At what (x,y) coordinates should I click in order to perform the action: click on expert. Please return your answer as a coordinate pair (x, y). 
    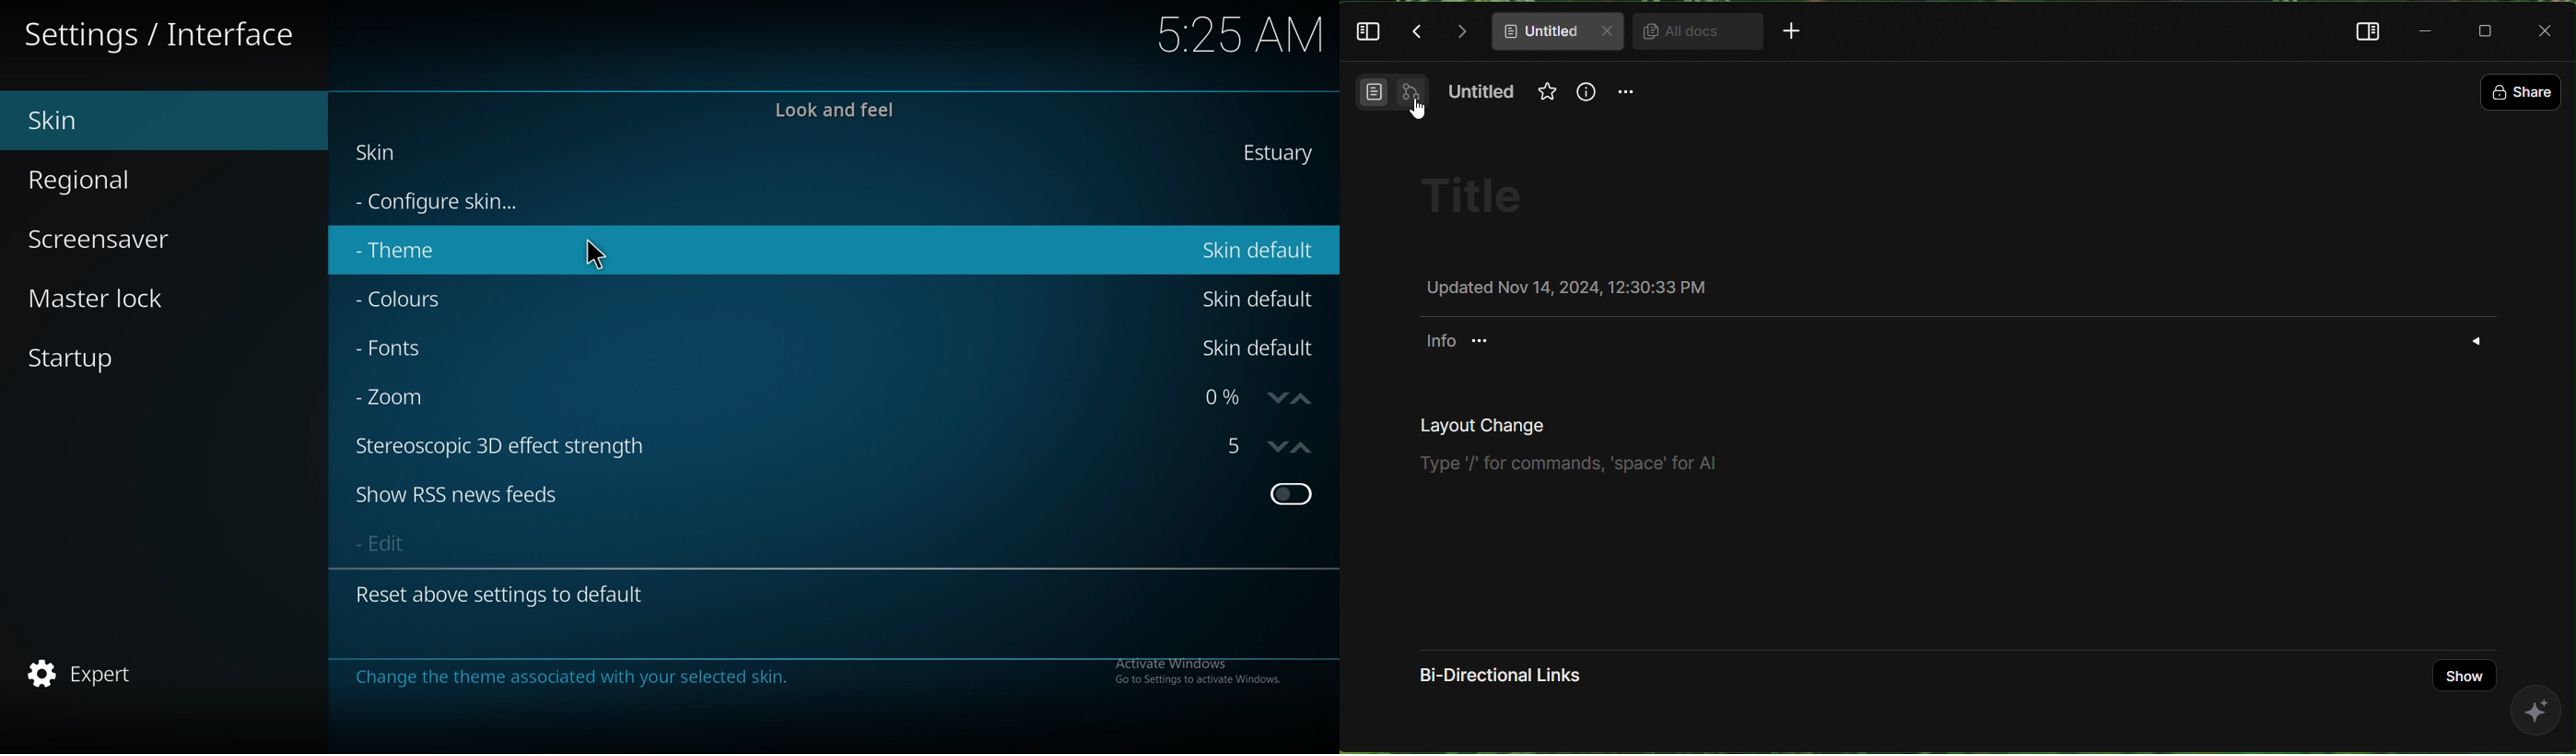
    Looking at the image, I should click on (111, 675).